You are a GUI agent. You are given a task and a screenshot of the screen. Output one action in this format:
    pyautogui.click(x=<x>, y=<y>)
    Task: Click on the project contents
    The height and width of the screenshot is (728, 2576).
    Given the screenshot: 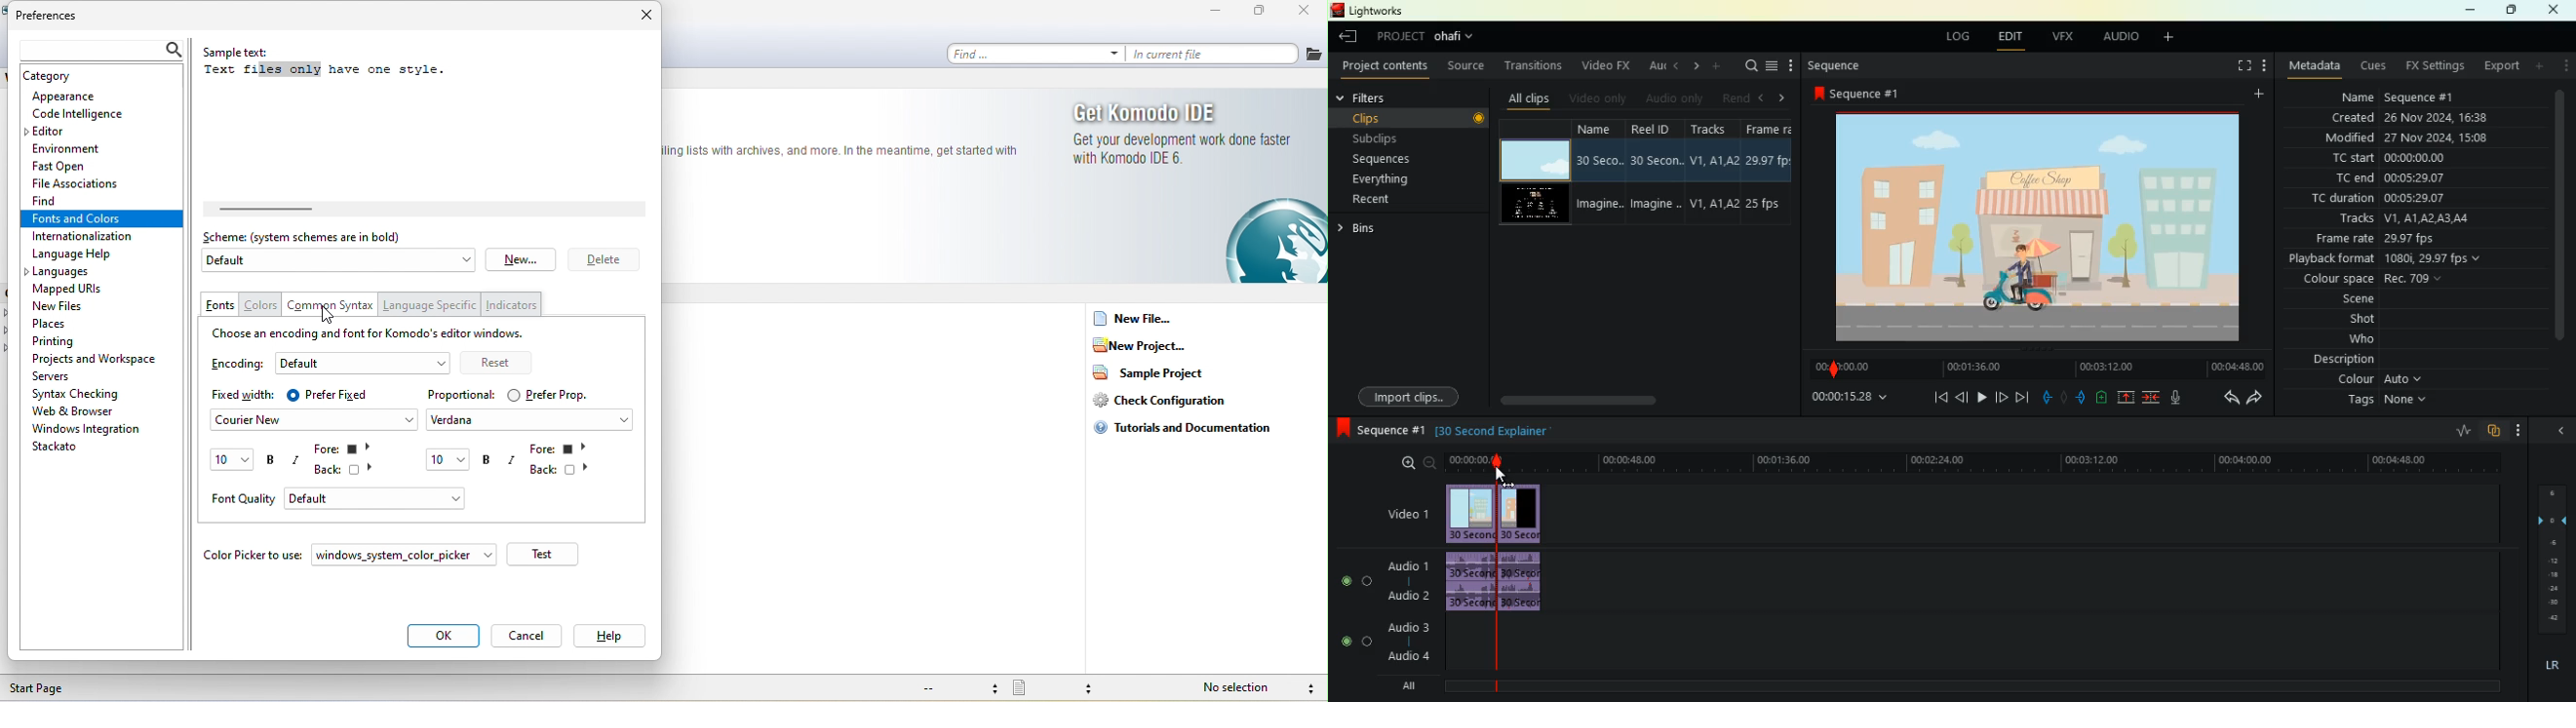 What is the action you would take?
    pyautogui.click(x=1387, y=66)
    